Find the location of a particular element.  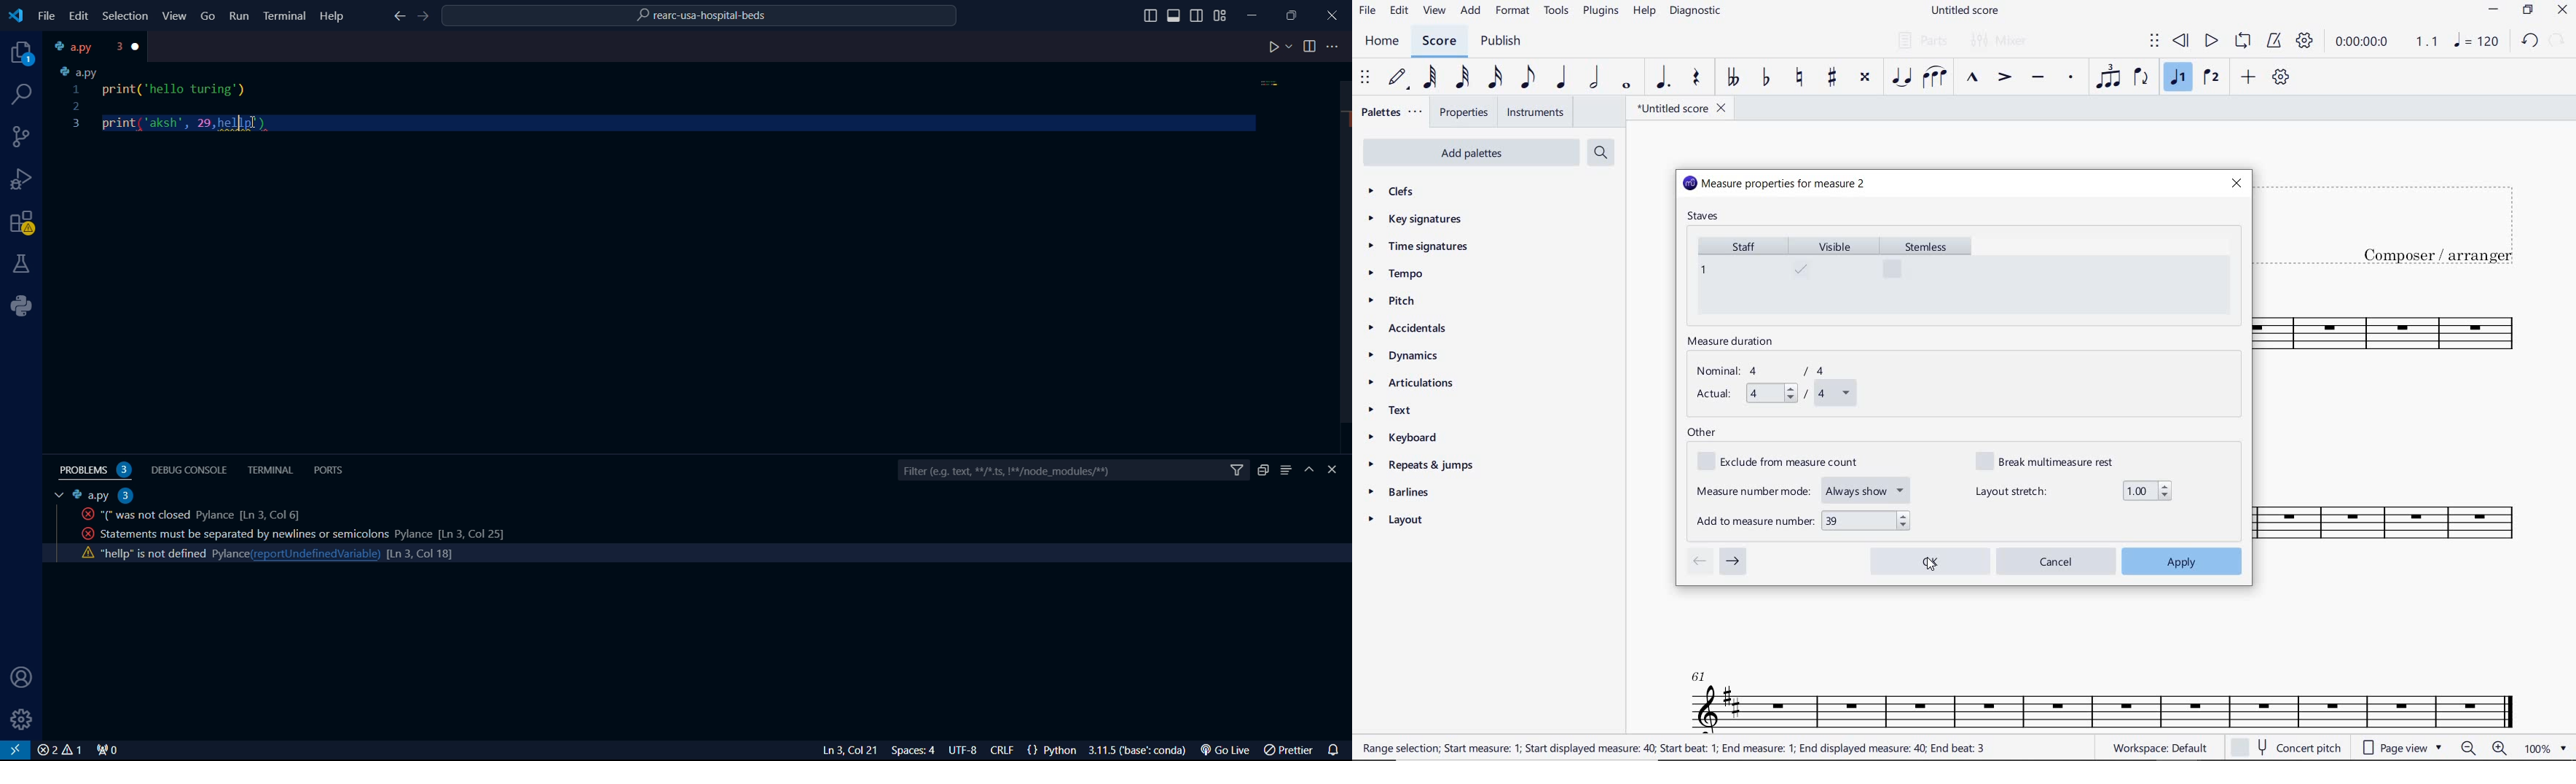

minimize is located at coordinates (1256, 12).